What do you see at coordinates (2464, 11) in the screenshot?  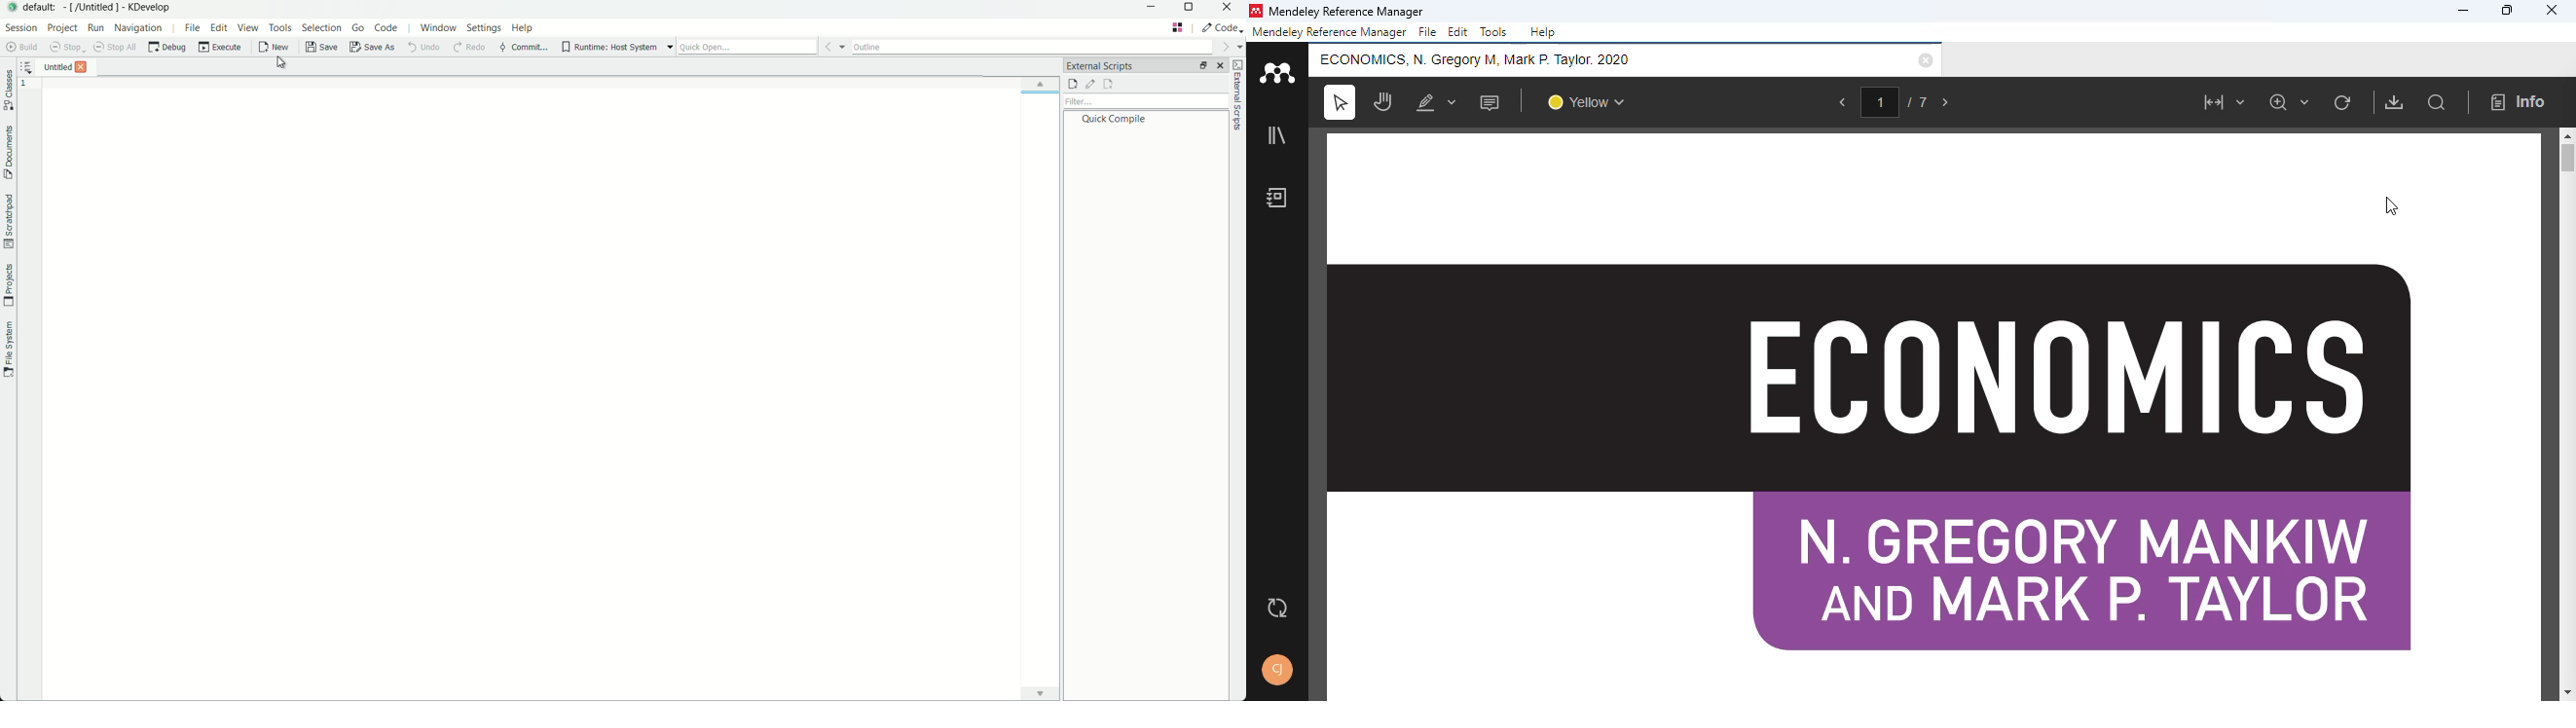 I see `minimize` at bounding box center [2464, 11].